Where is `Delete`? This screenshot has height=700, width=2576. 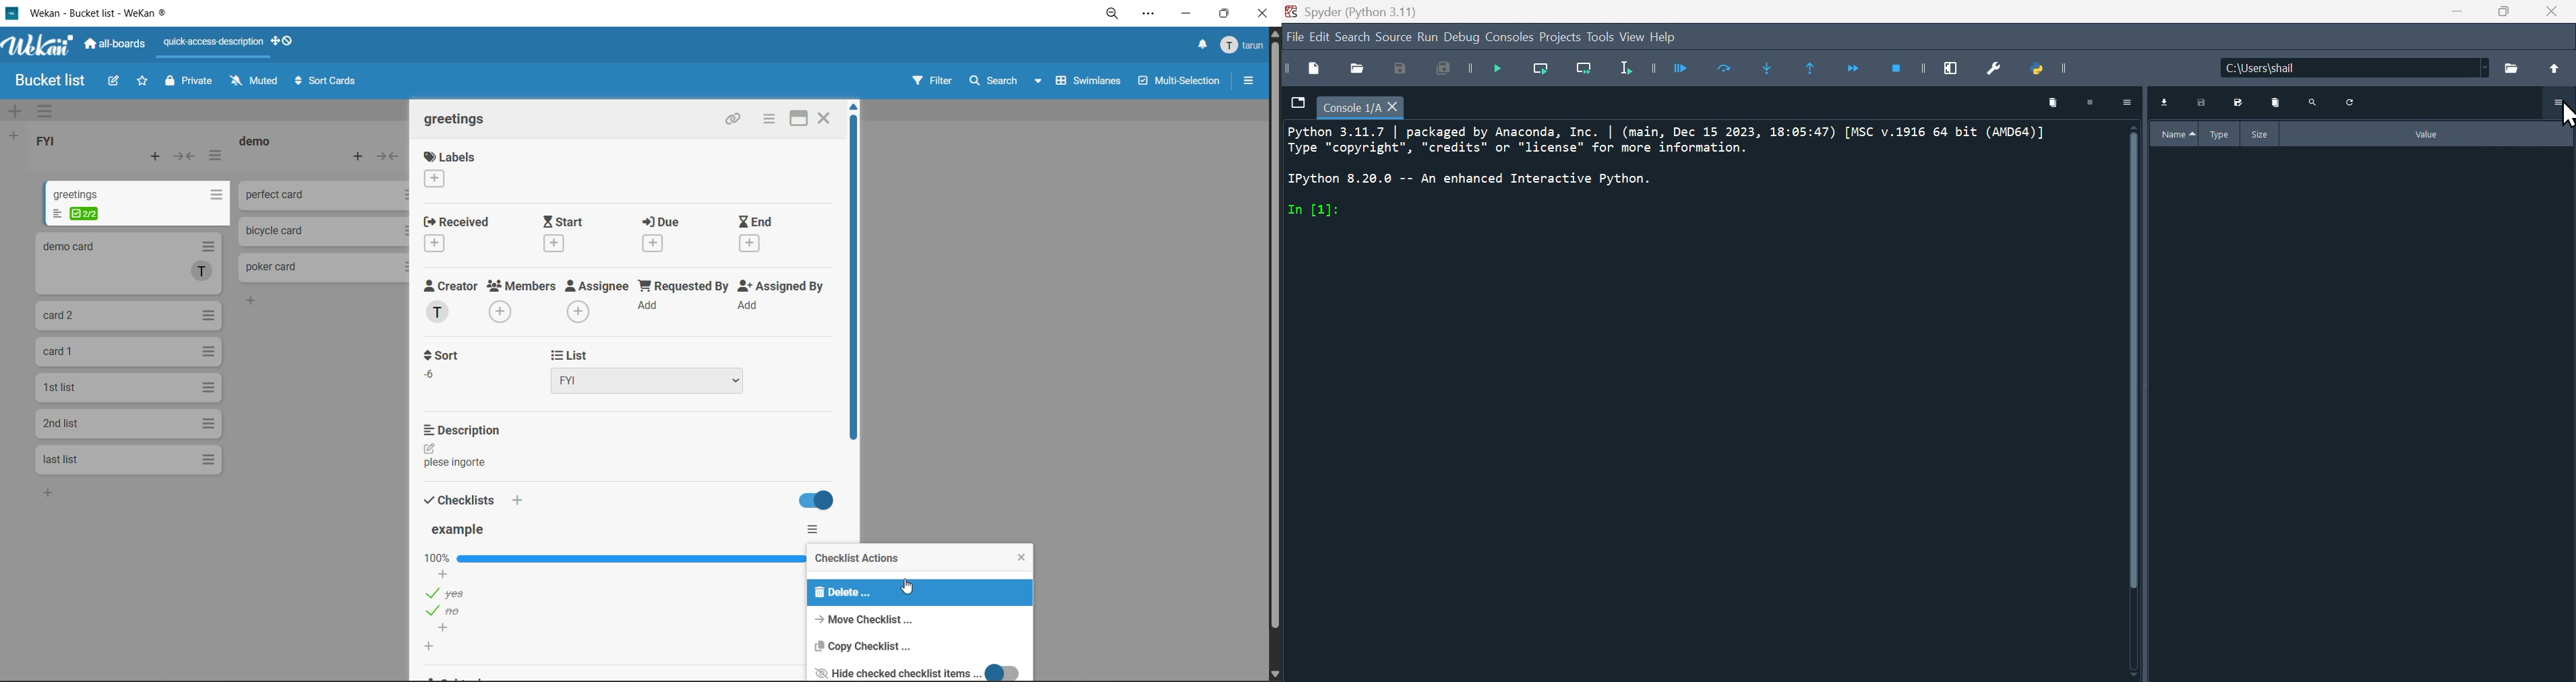
Delete is located at coordinates (2274, 105).